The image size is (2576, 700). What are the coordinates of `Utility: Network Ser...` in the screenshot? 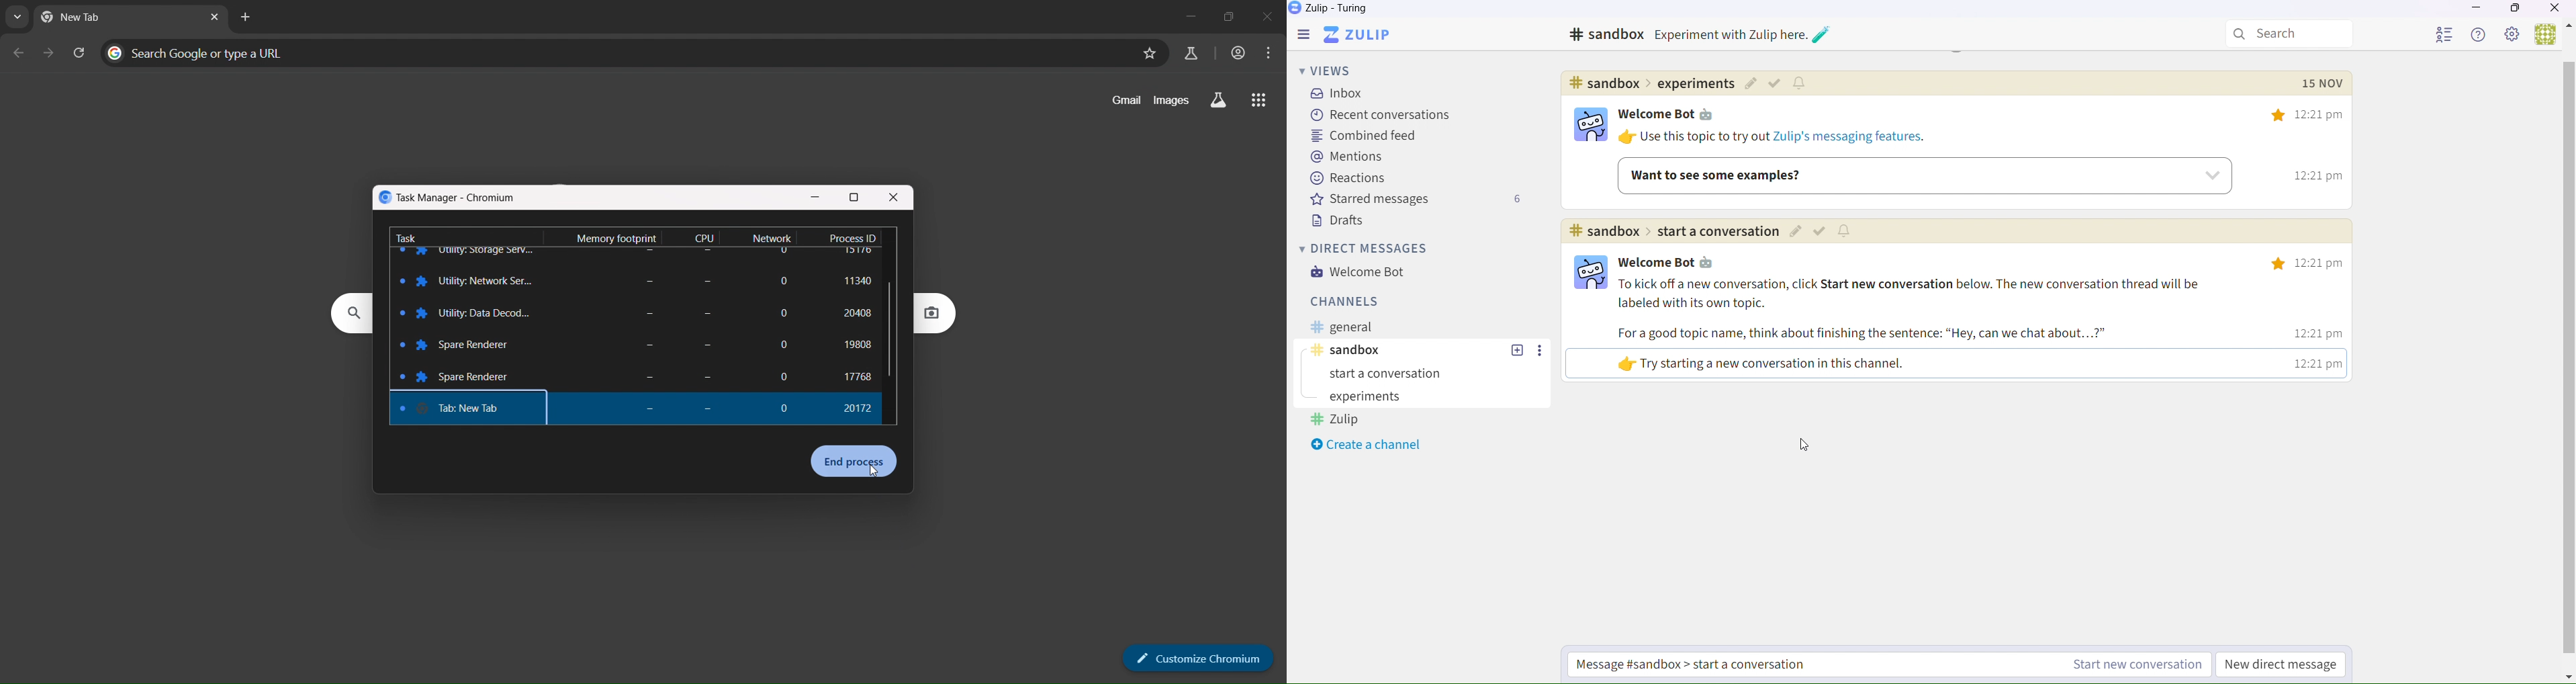 It's located at (488, 315).